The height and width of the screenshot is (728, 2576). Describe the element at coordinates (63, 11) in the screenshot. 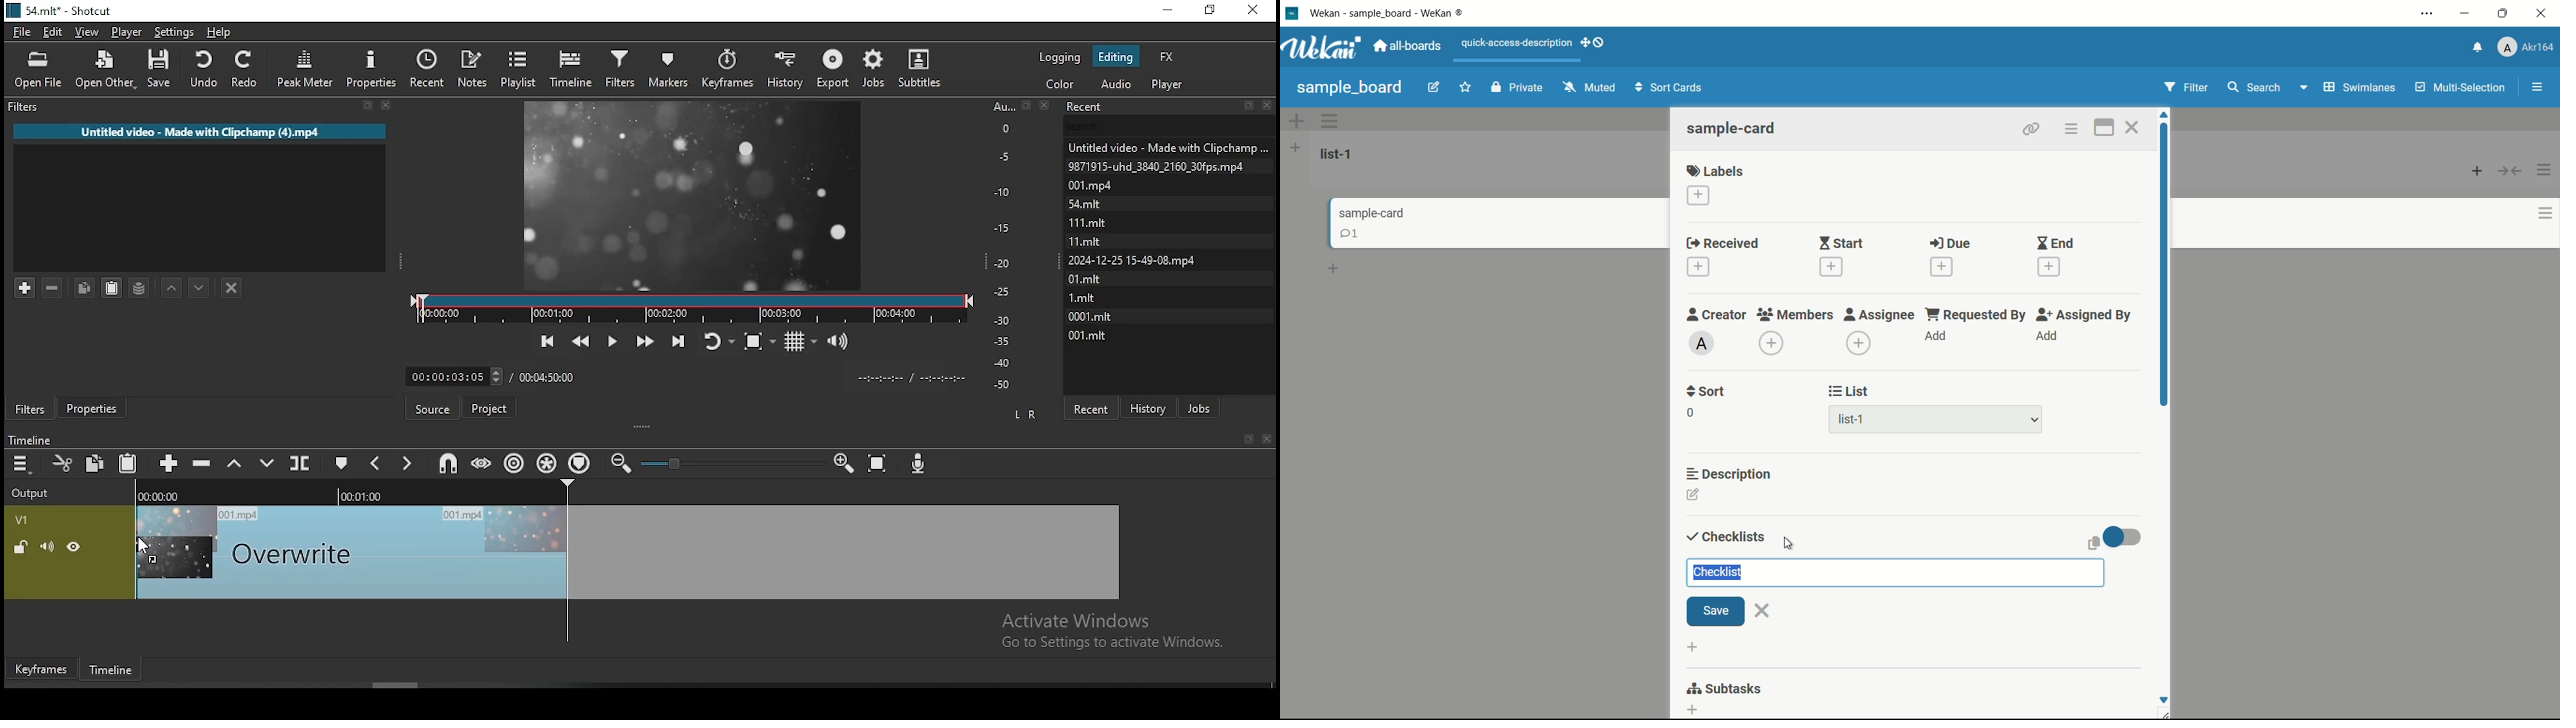

I see `icon and file name` at that location.